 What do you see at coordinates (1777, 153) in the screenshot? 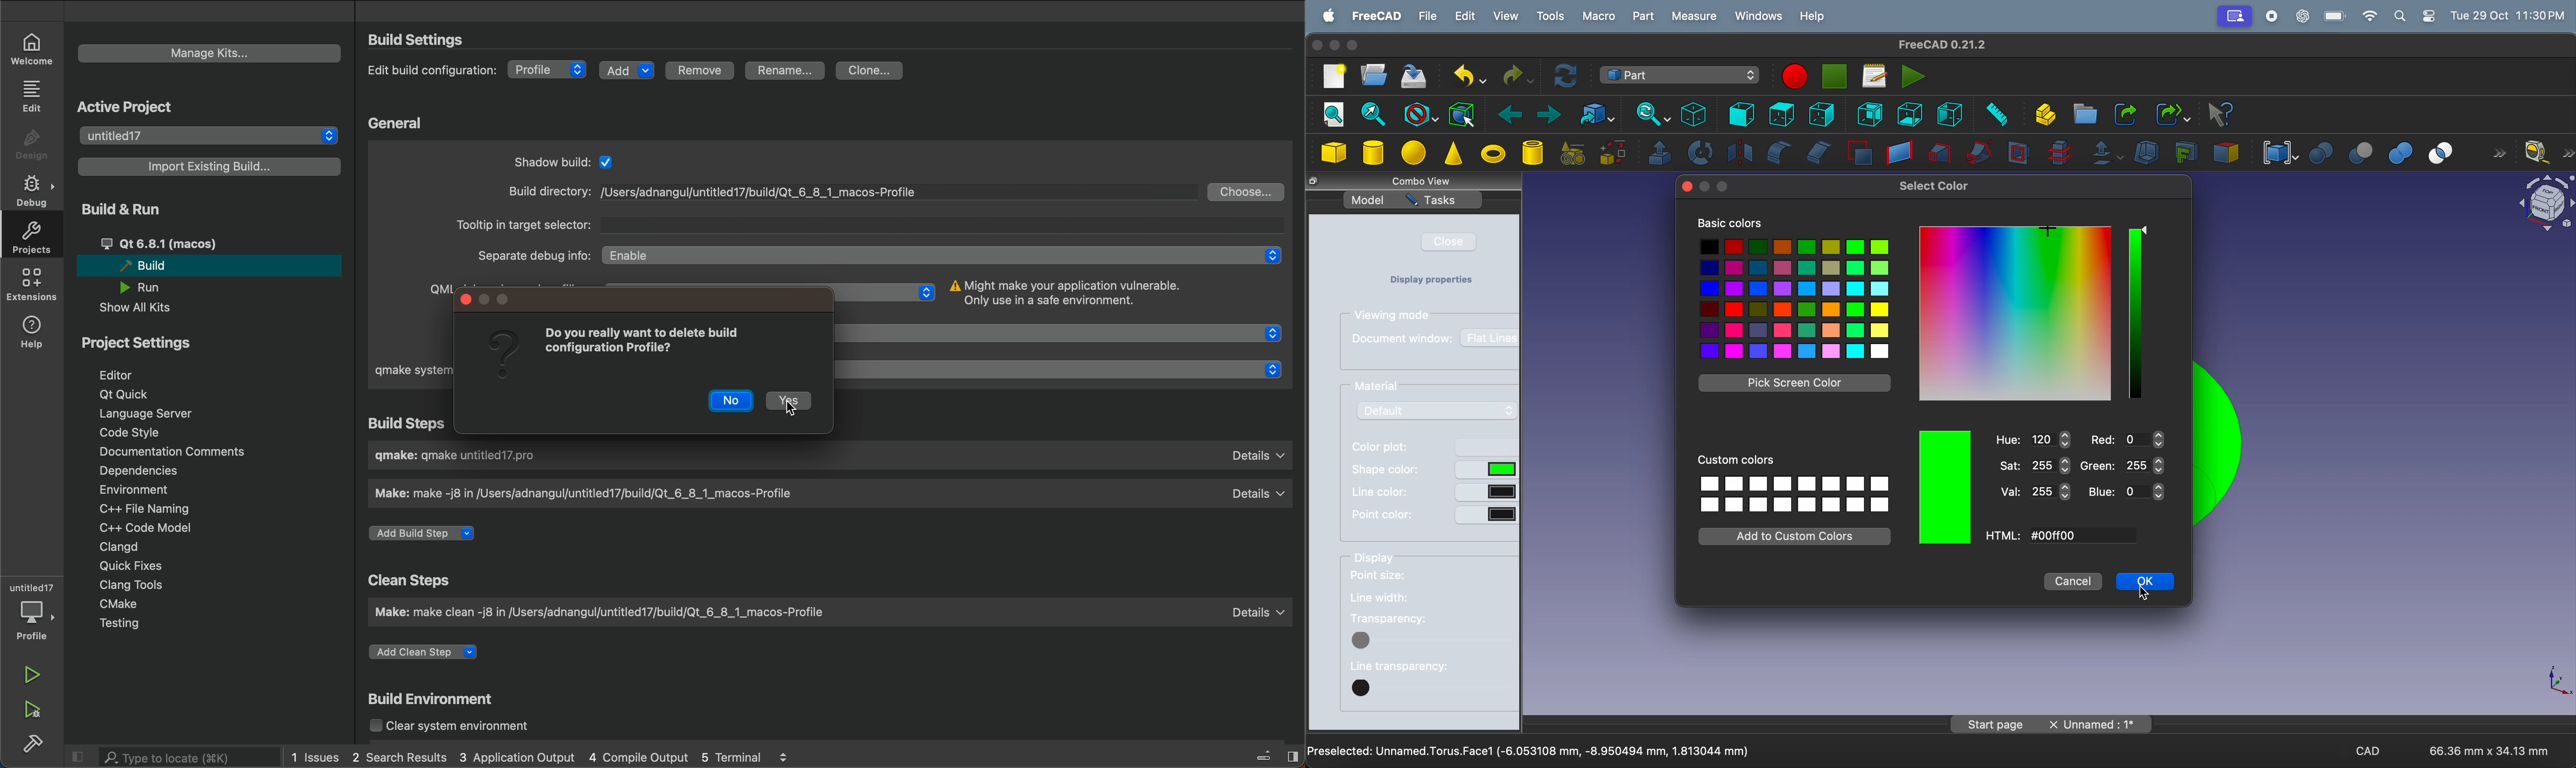
I see `fillet` at bounding box center [1777, 153].